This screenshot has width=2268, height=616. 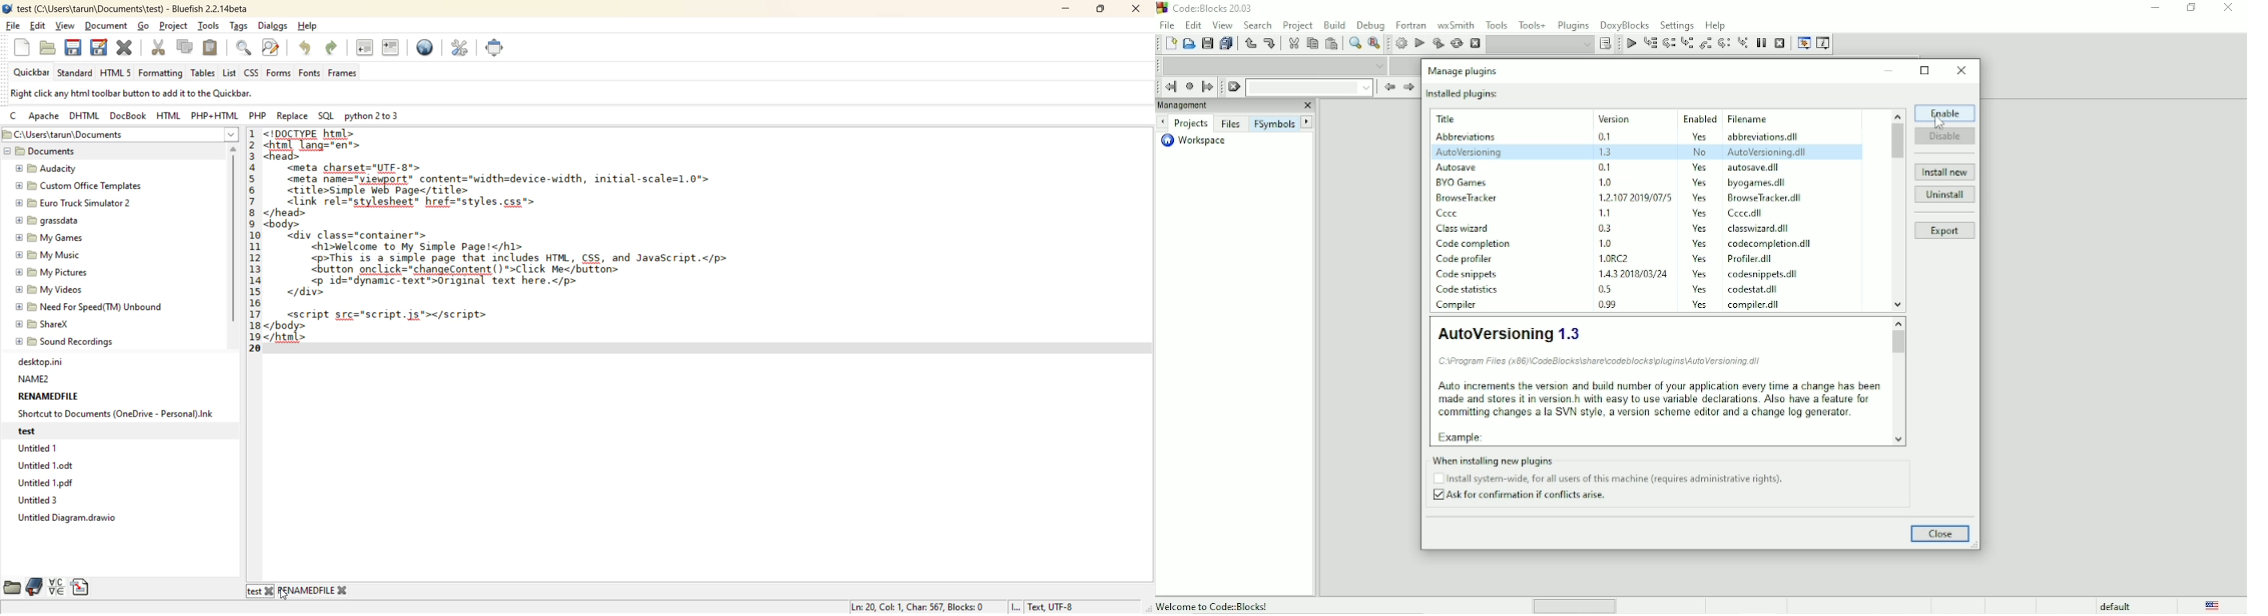 I want to click on Cut, so click(x=1292, y=44).